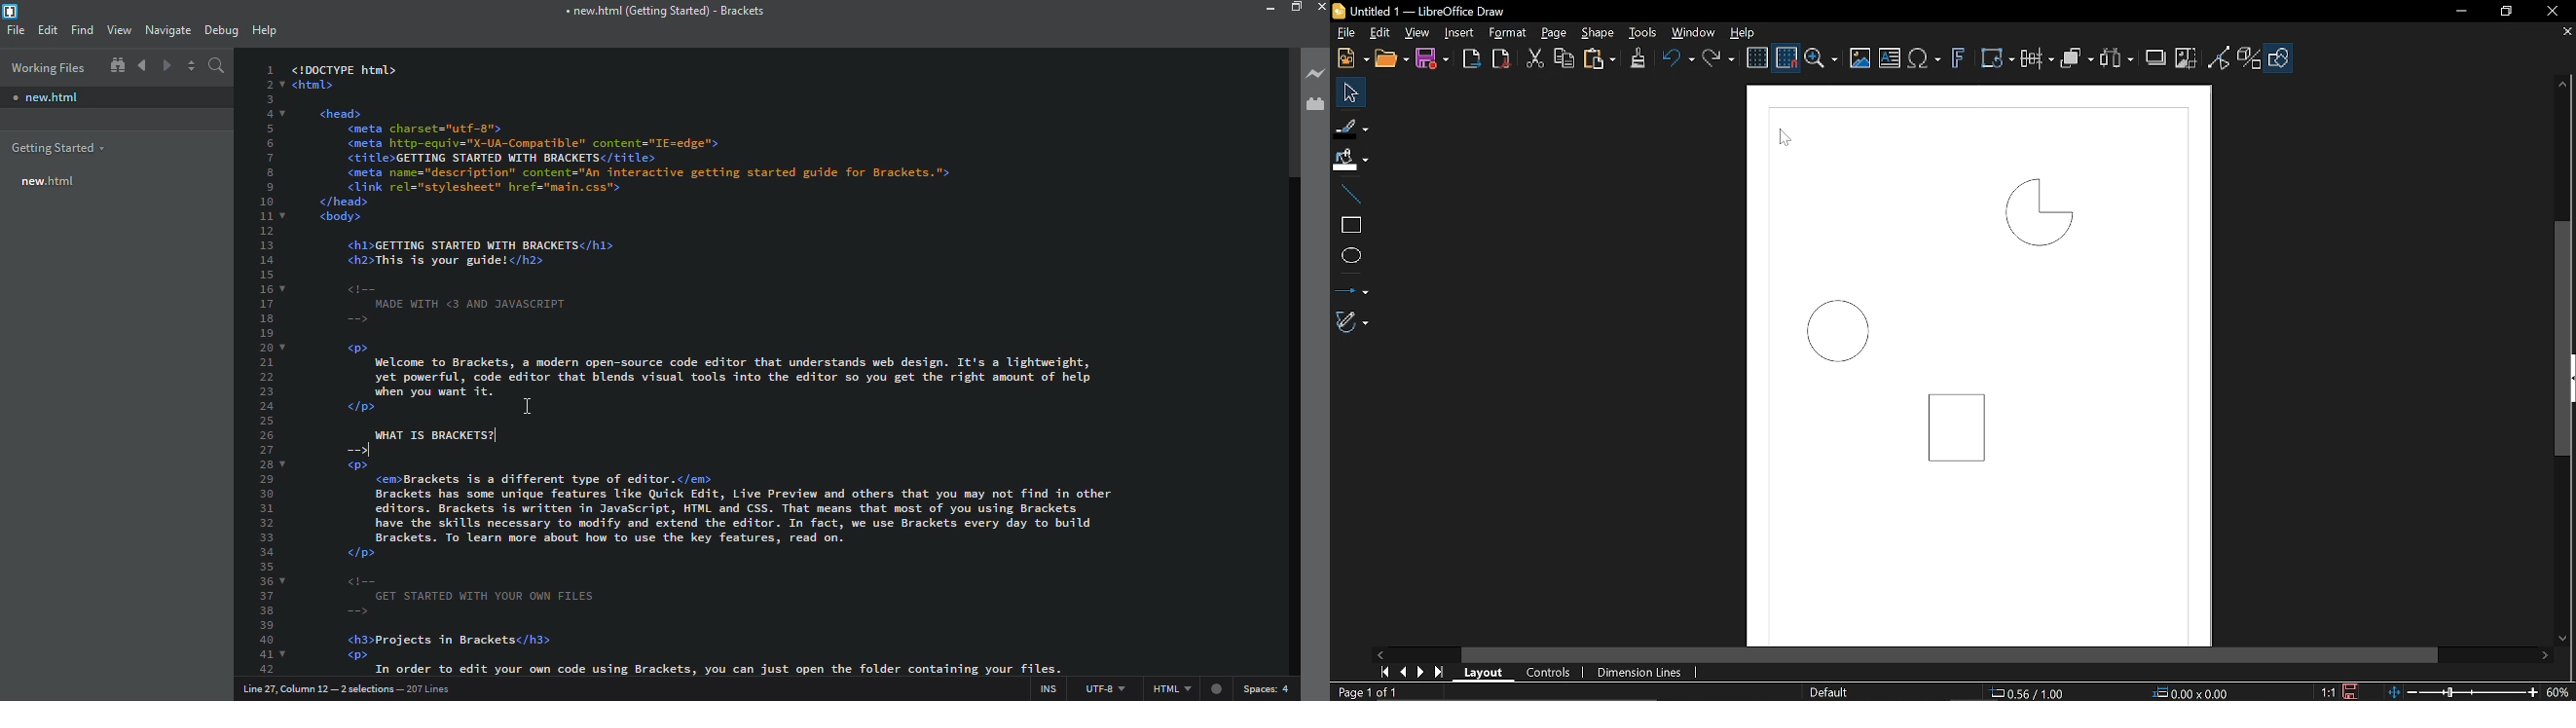 The width and height of the screenshot is (2576, 728). I want to click on file, so click(17, 30).